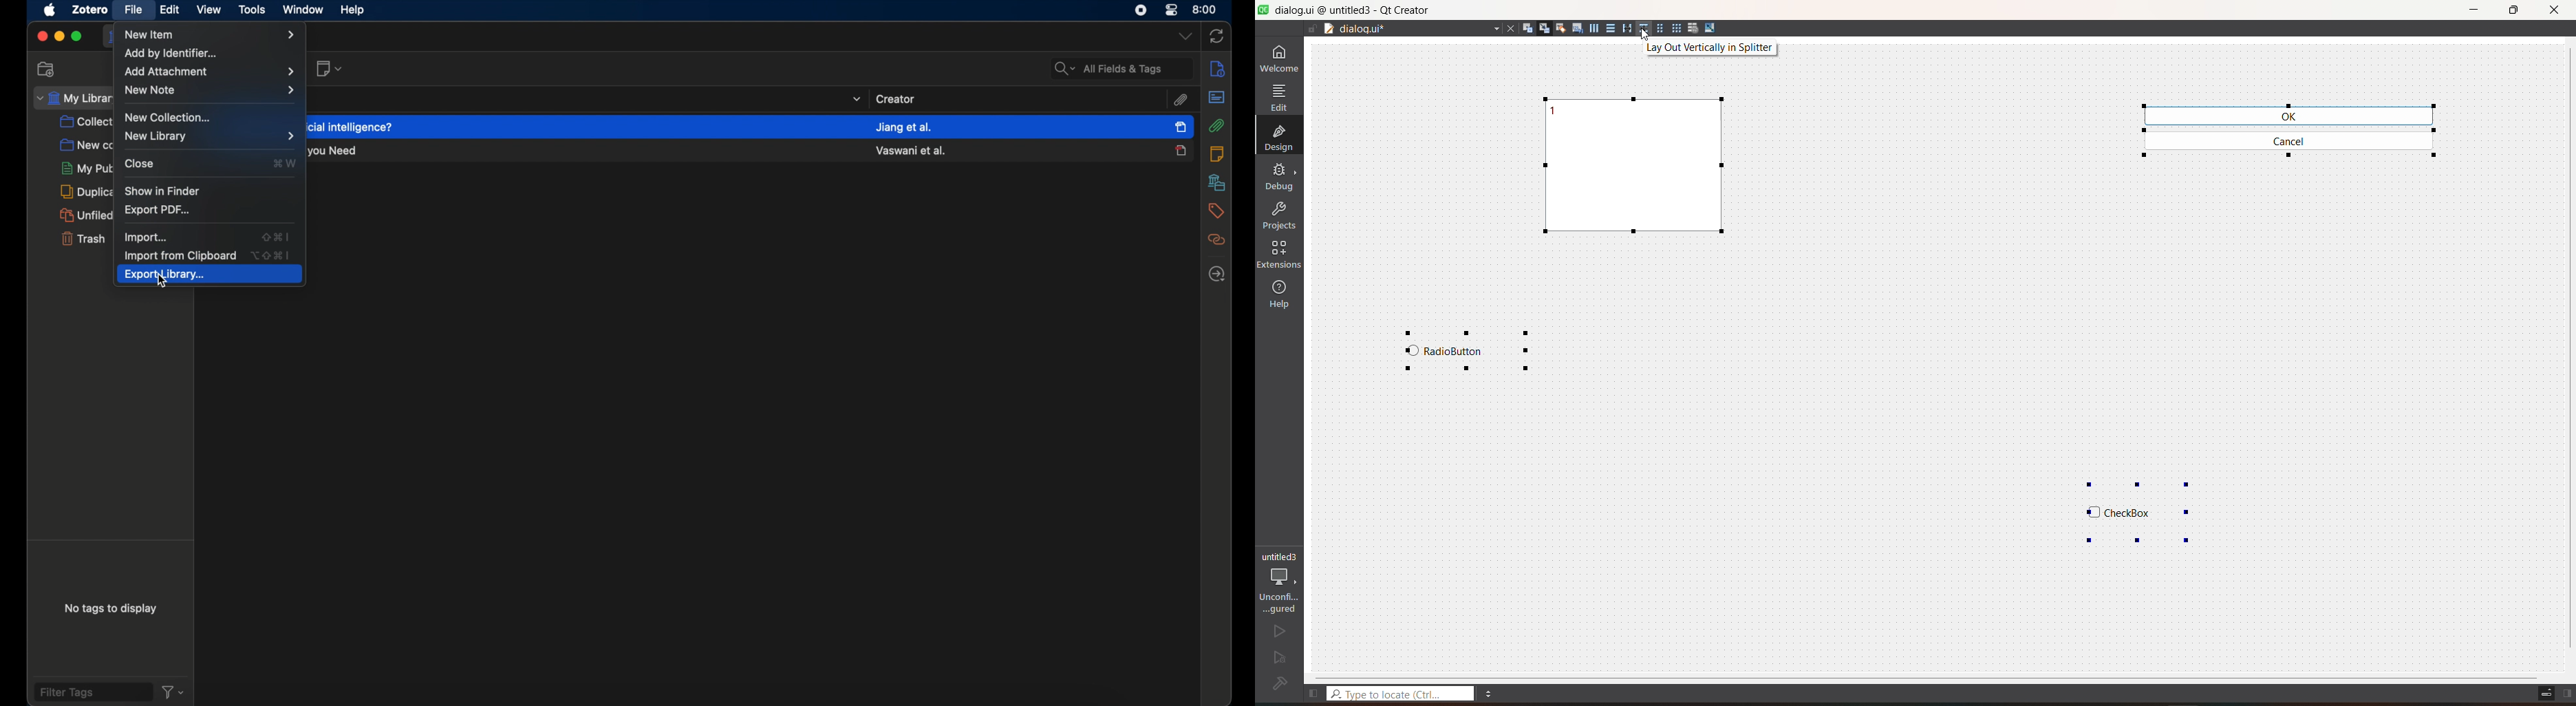 Image resolution: width=2576 pixels, height=728 pixels. Describe the element at coordinates (86, 122) in the screenshot. I see `collection` at that location.